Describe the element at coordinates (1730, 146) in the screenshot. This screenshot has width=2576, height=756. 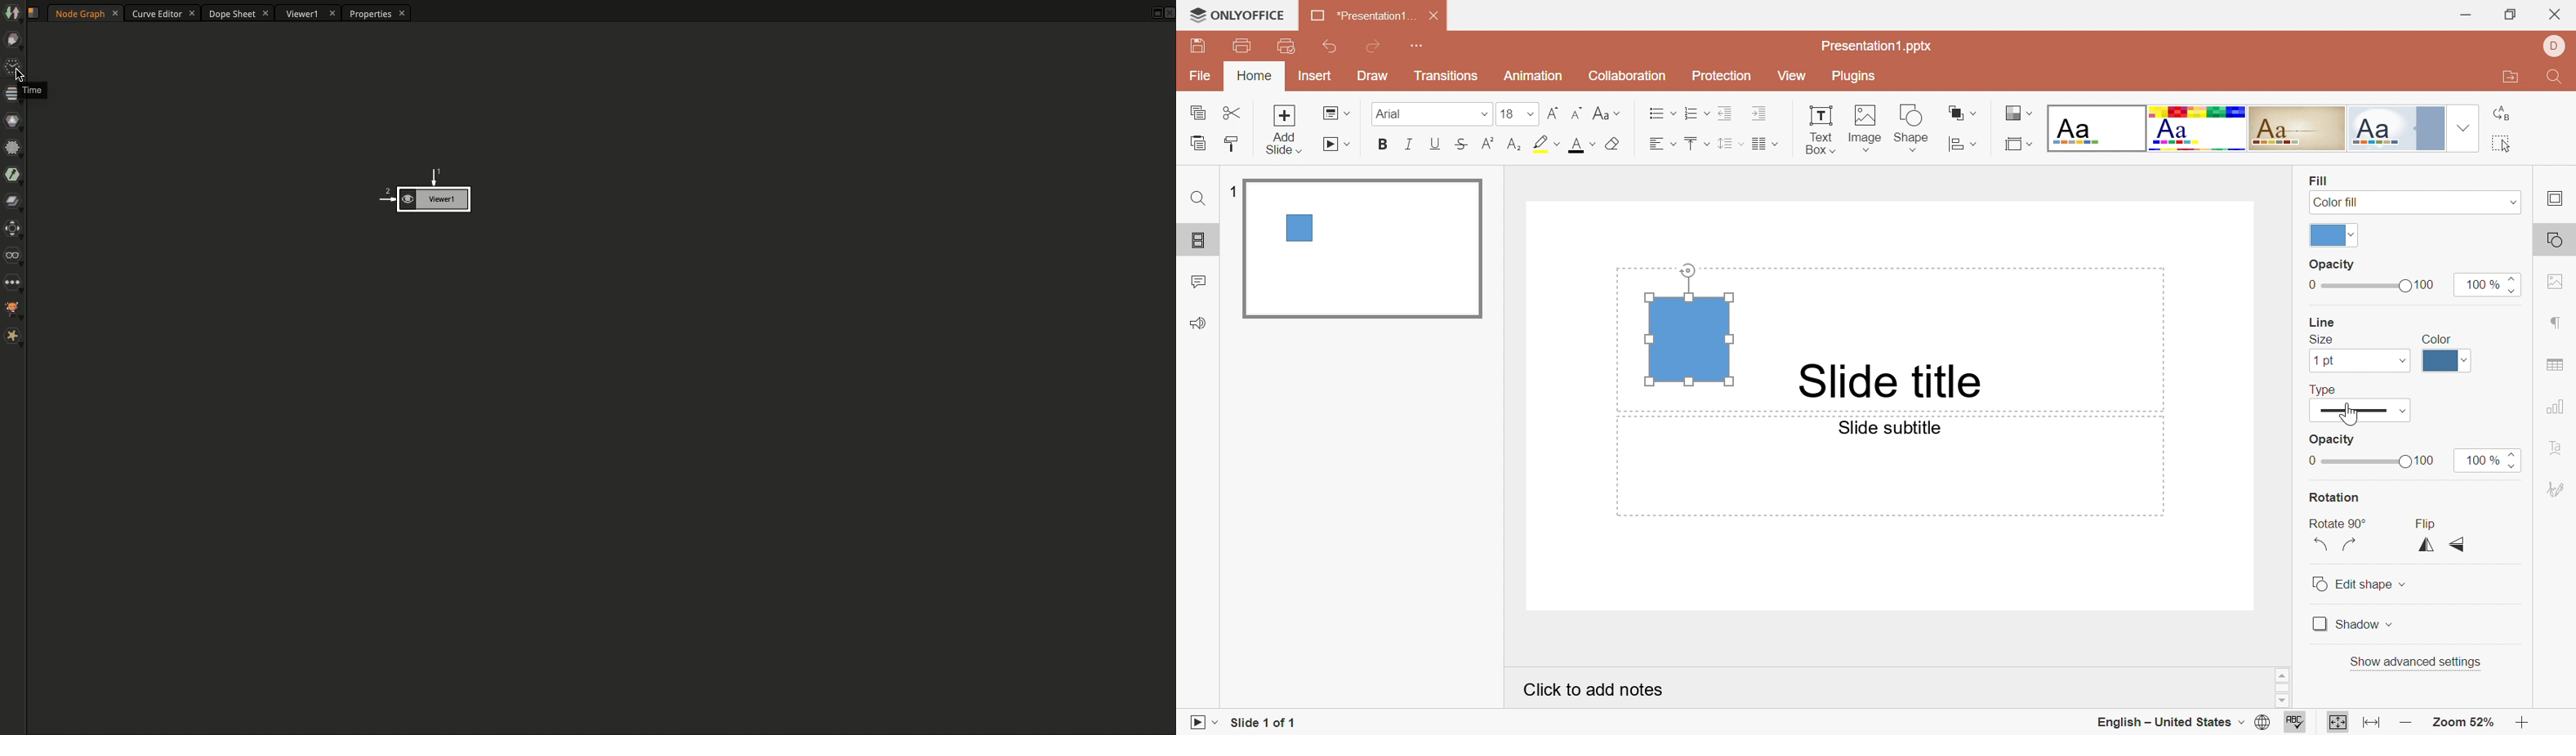
I see `Line spacing` at that location.